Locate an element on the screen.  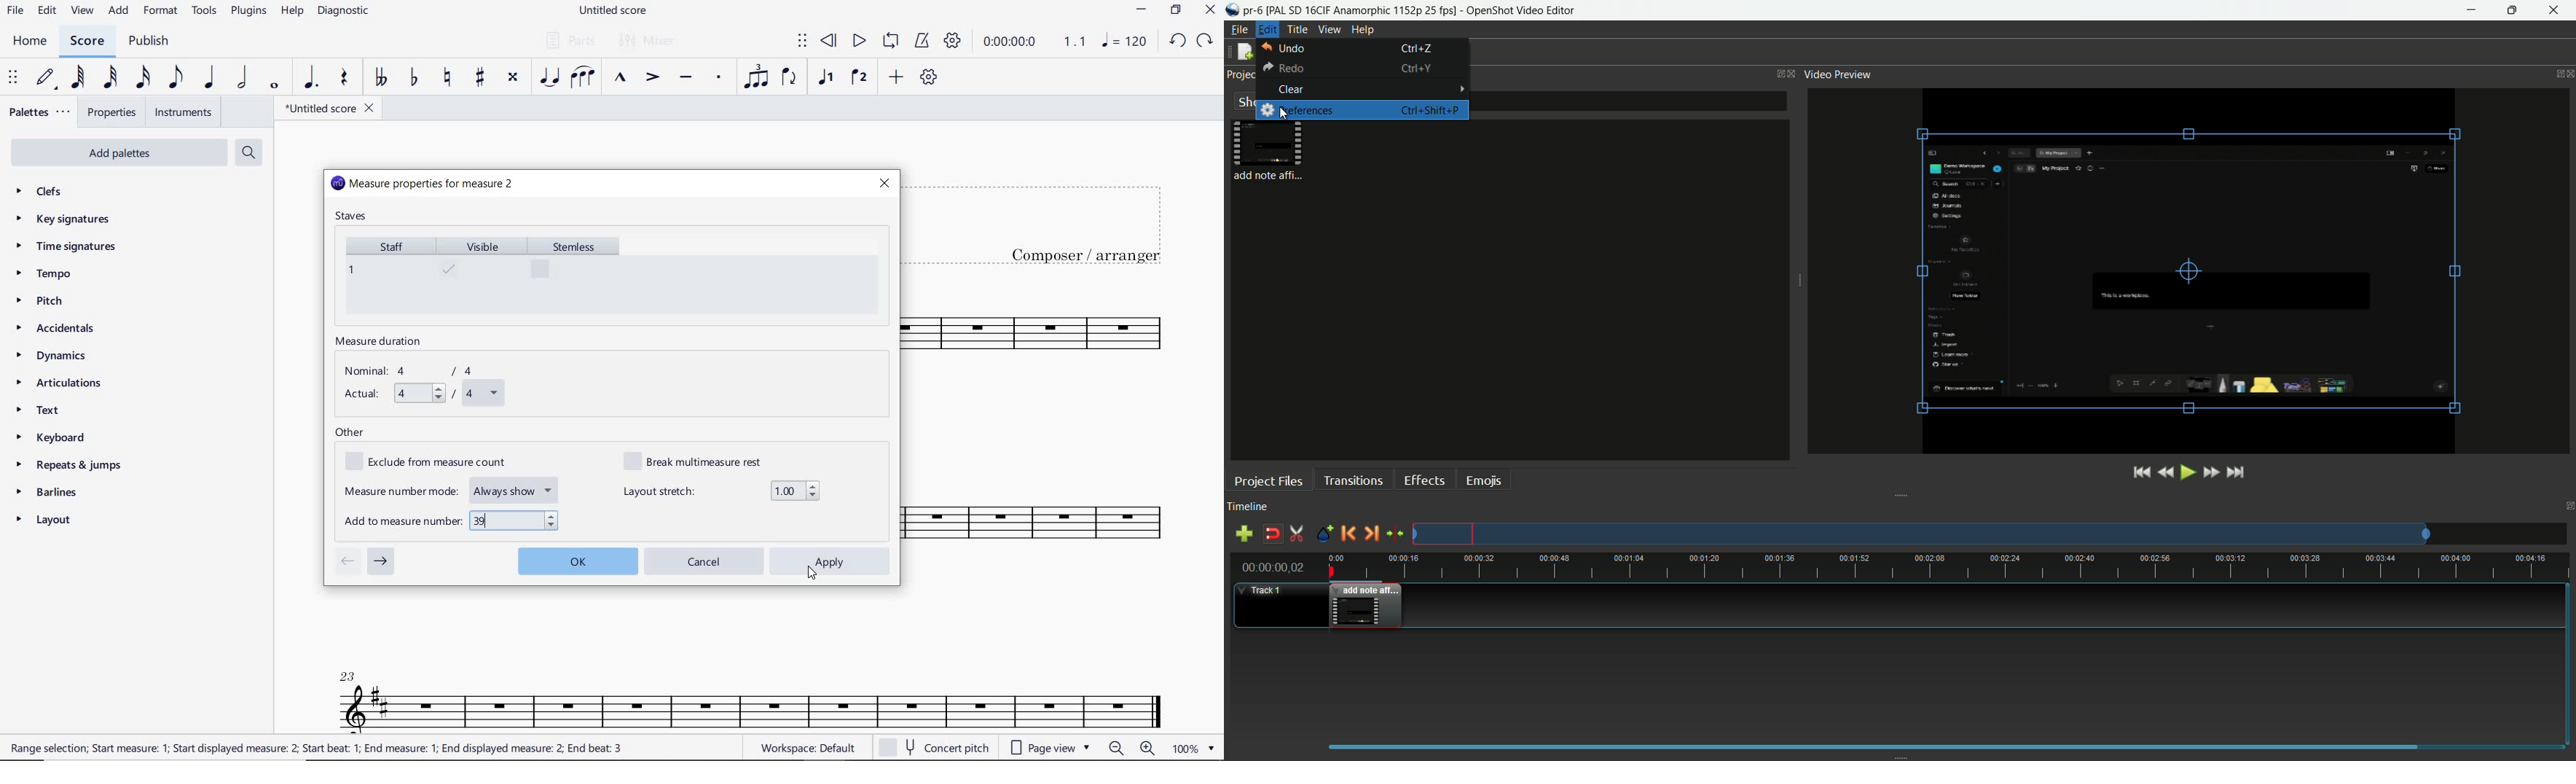
RESTORE DOWN is located at coordinates (1176, 12).